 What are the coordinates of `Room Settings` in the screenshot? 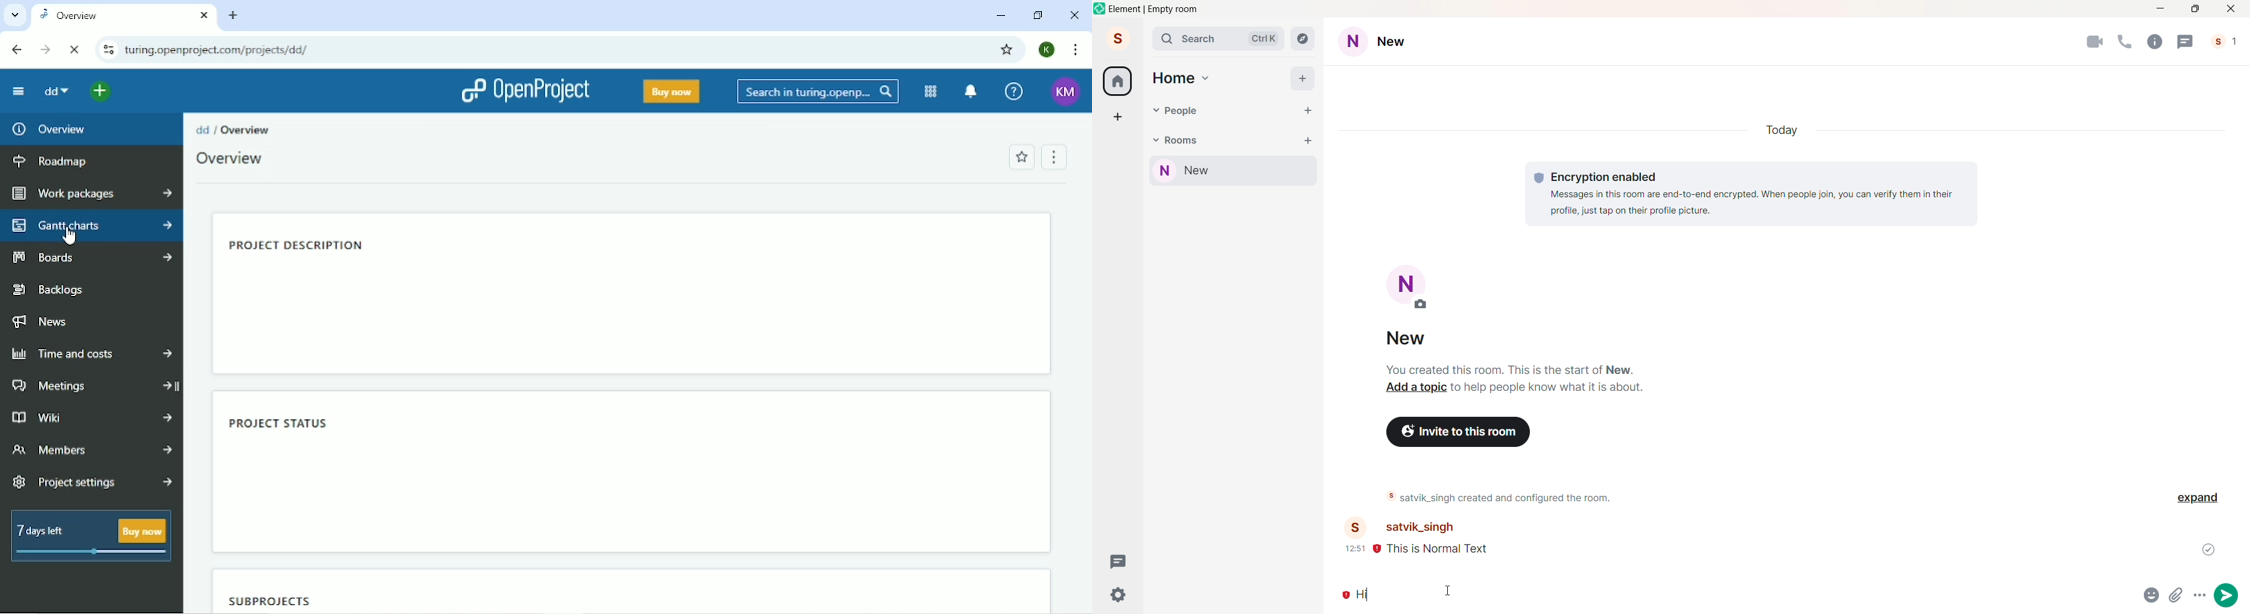 It's located at (1385, 42).